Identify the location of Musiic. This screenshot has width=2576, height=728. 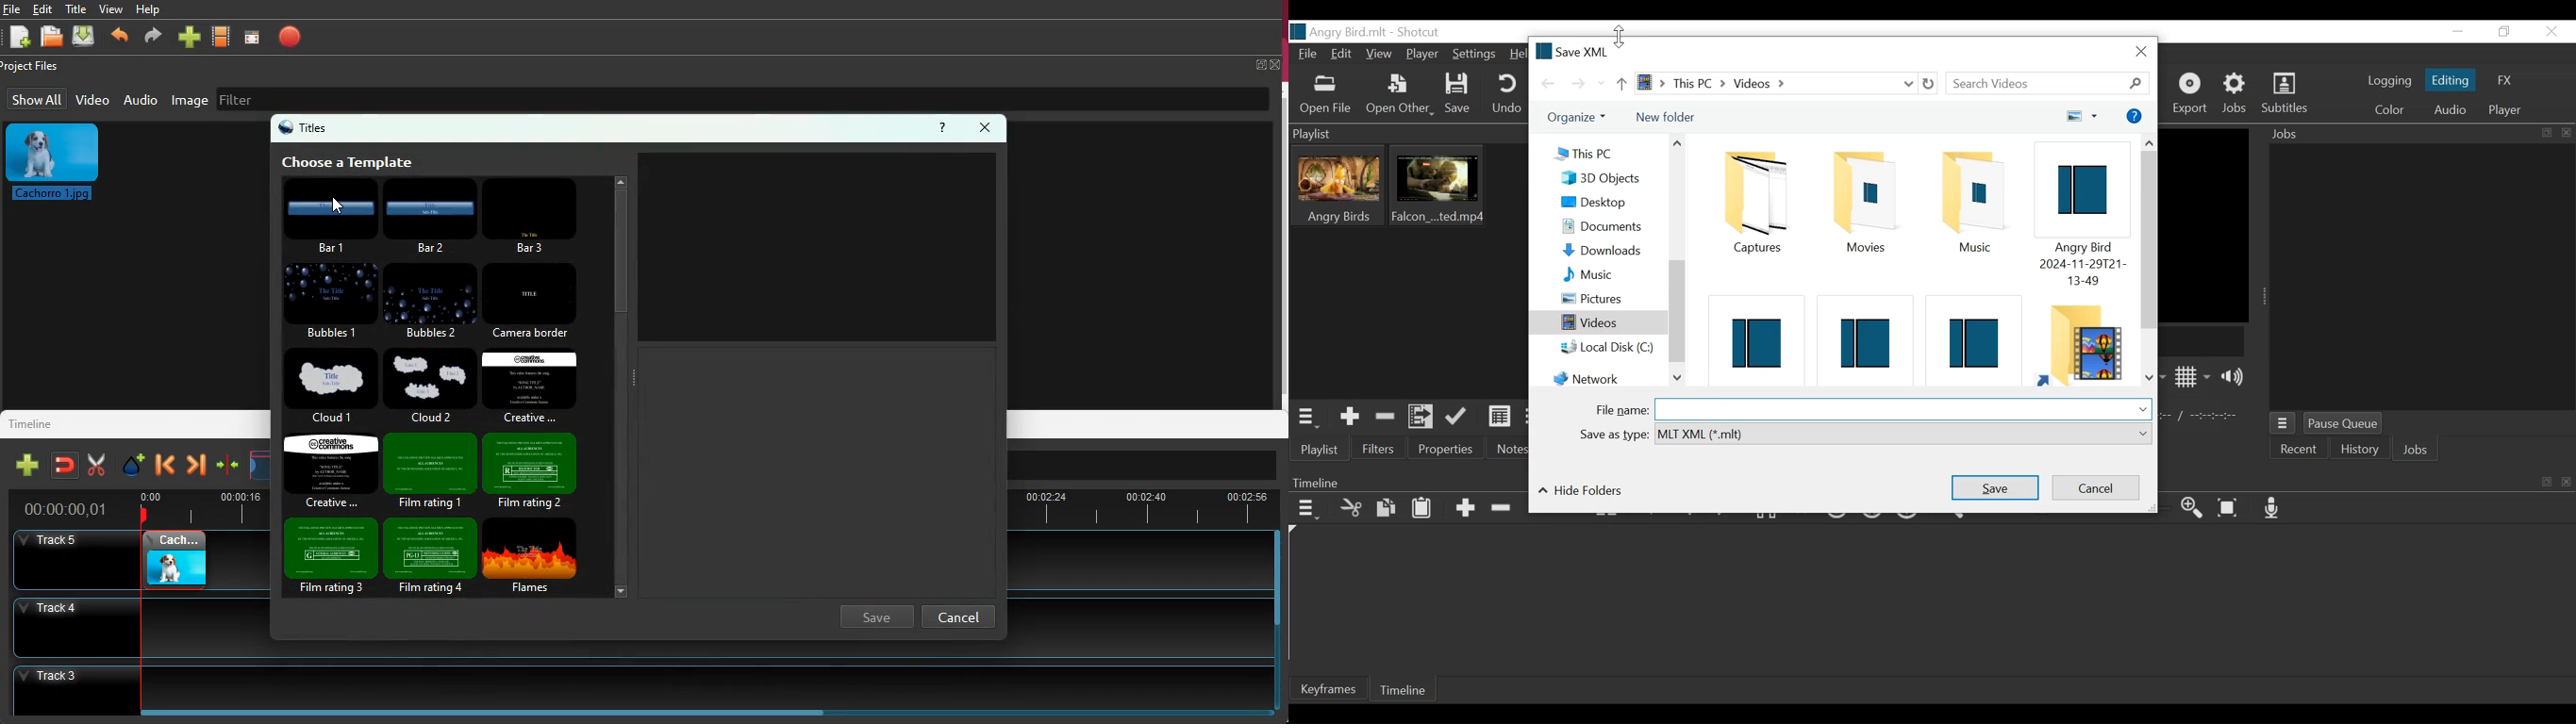
(1974, 202).